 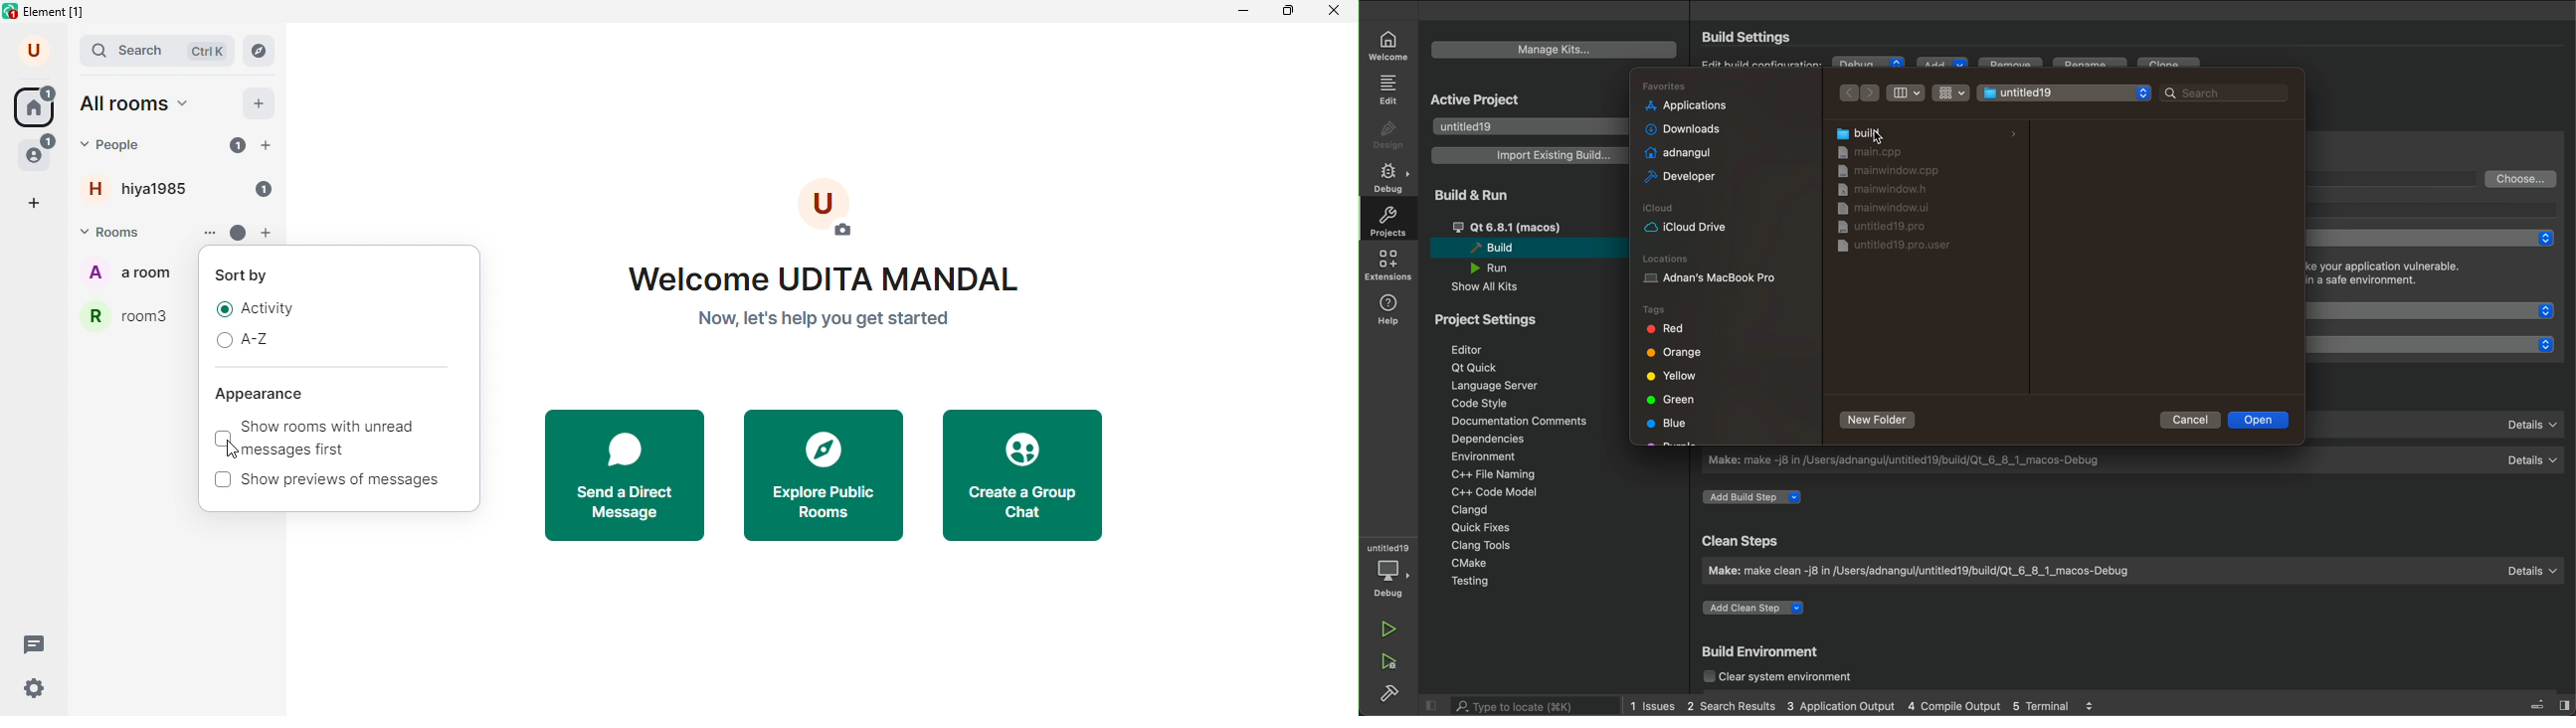 I want to click on help, so click(x=1390, y=308).